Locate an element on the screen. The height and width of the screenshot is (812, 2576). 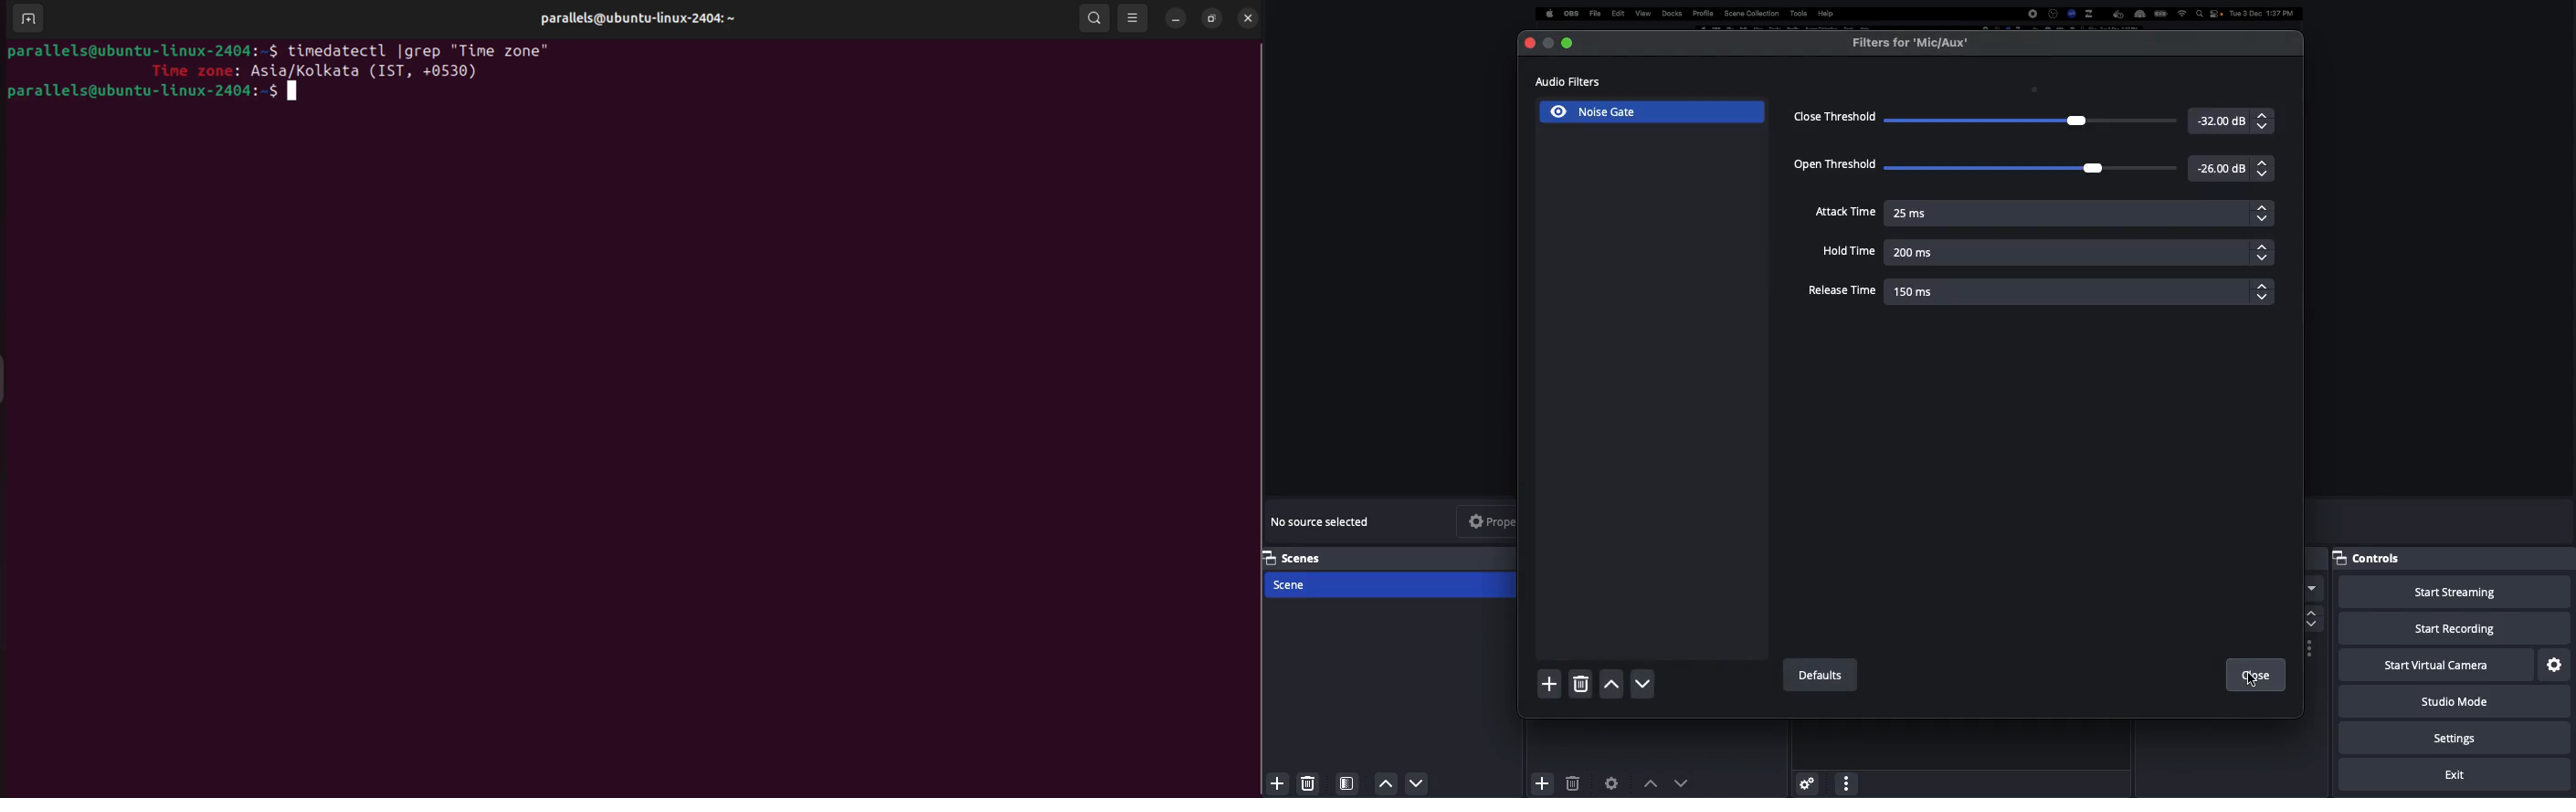
Click is located at coordinates (2253, 678).